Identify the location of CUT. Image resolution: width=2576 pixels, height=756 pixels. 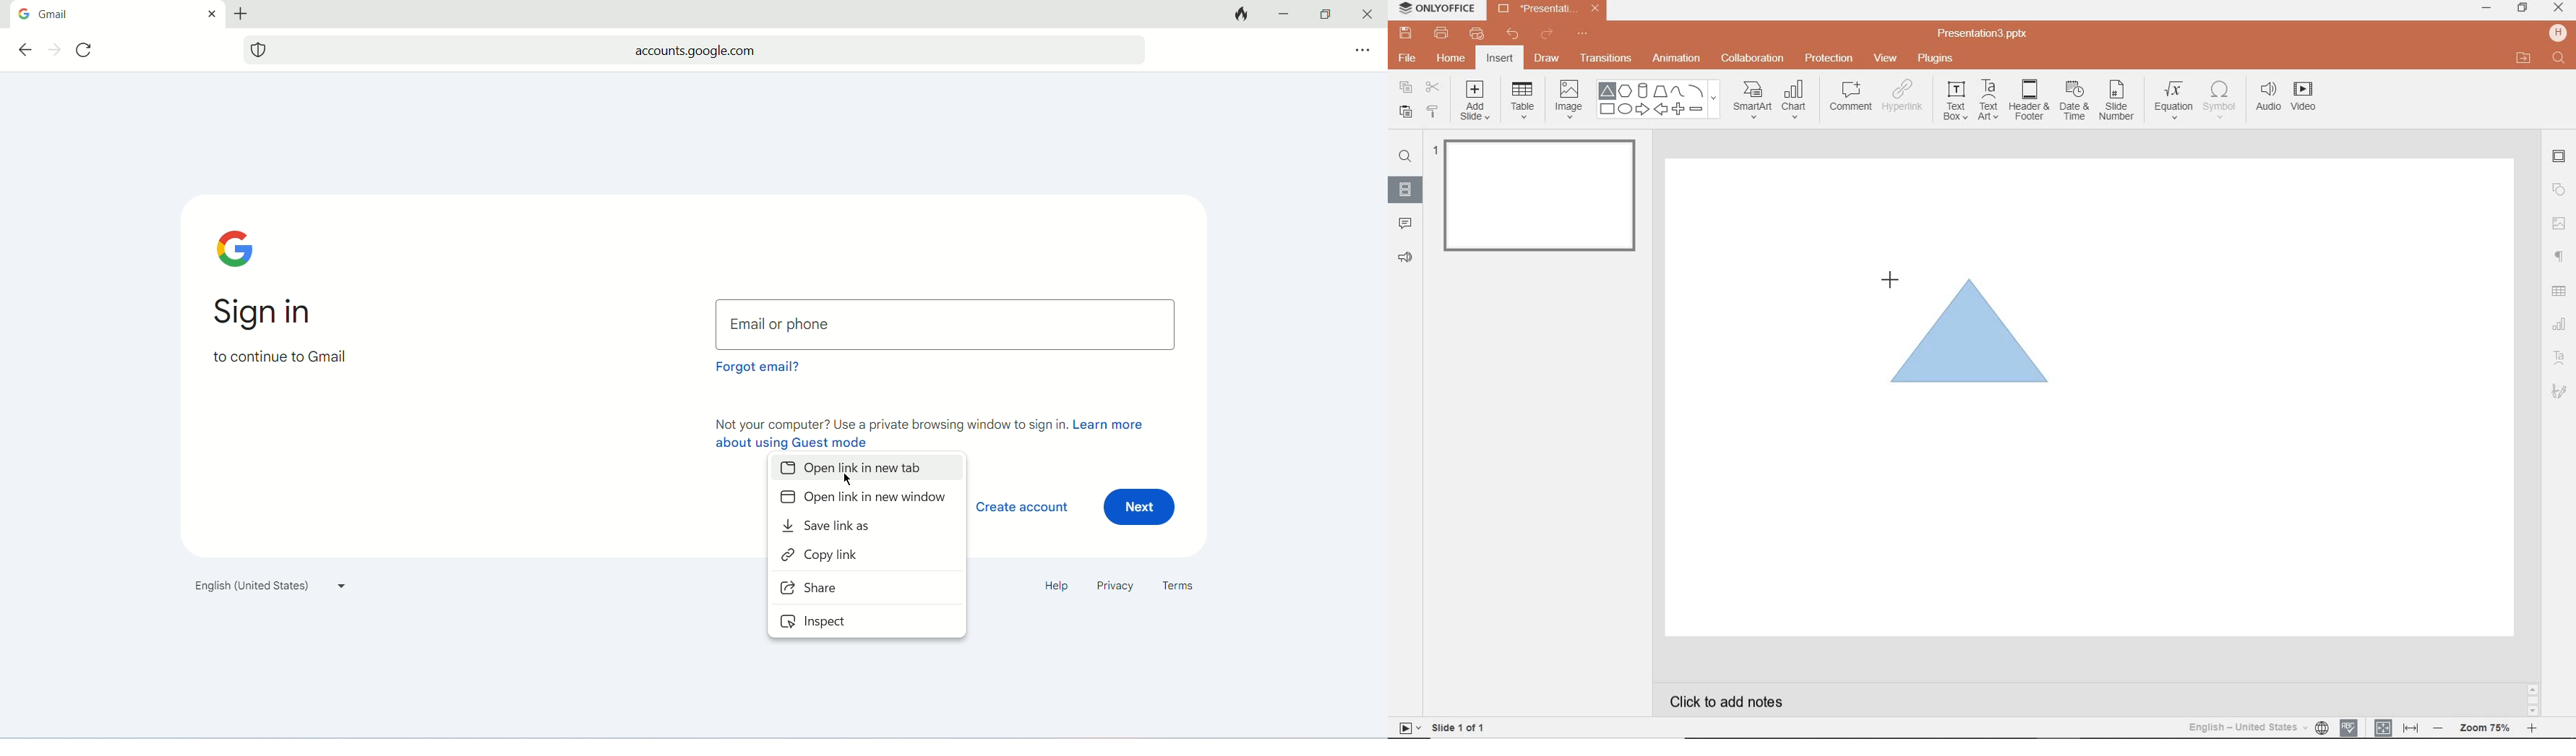
(1434, 86).